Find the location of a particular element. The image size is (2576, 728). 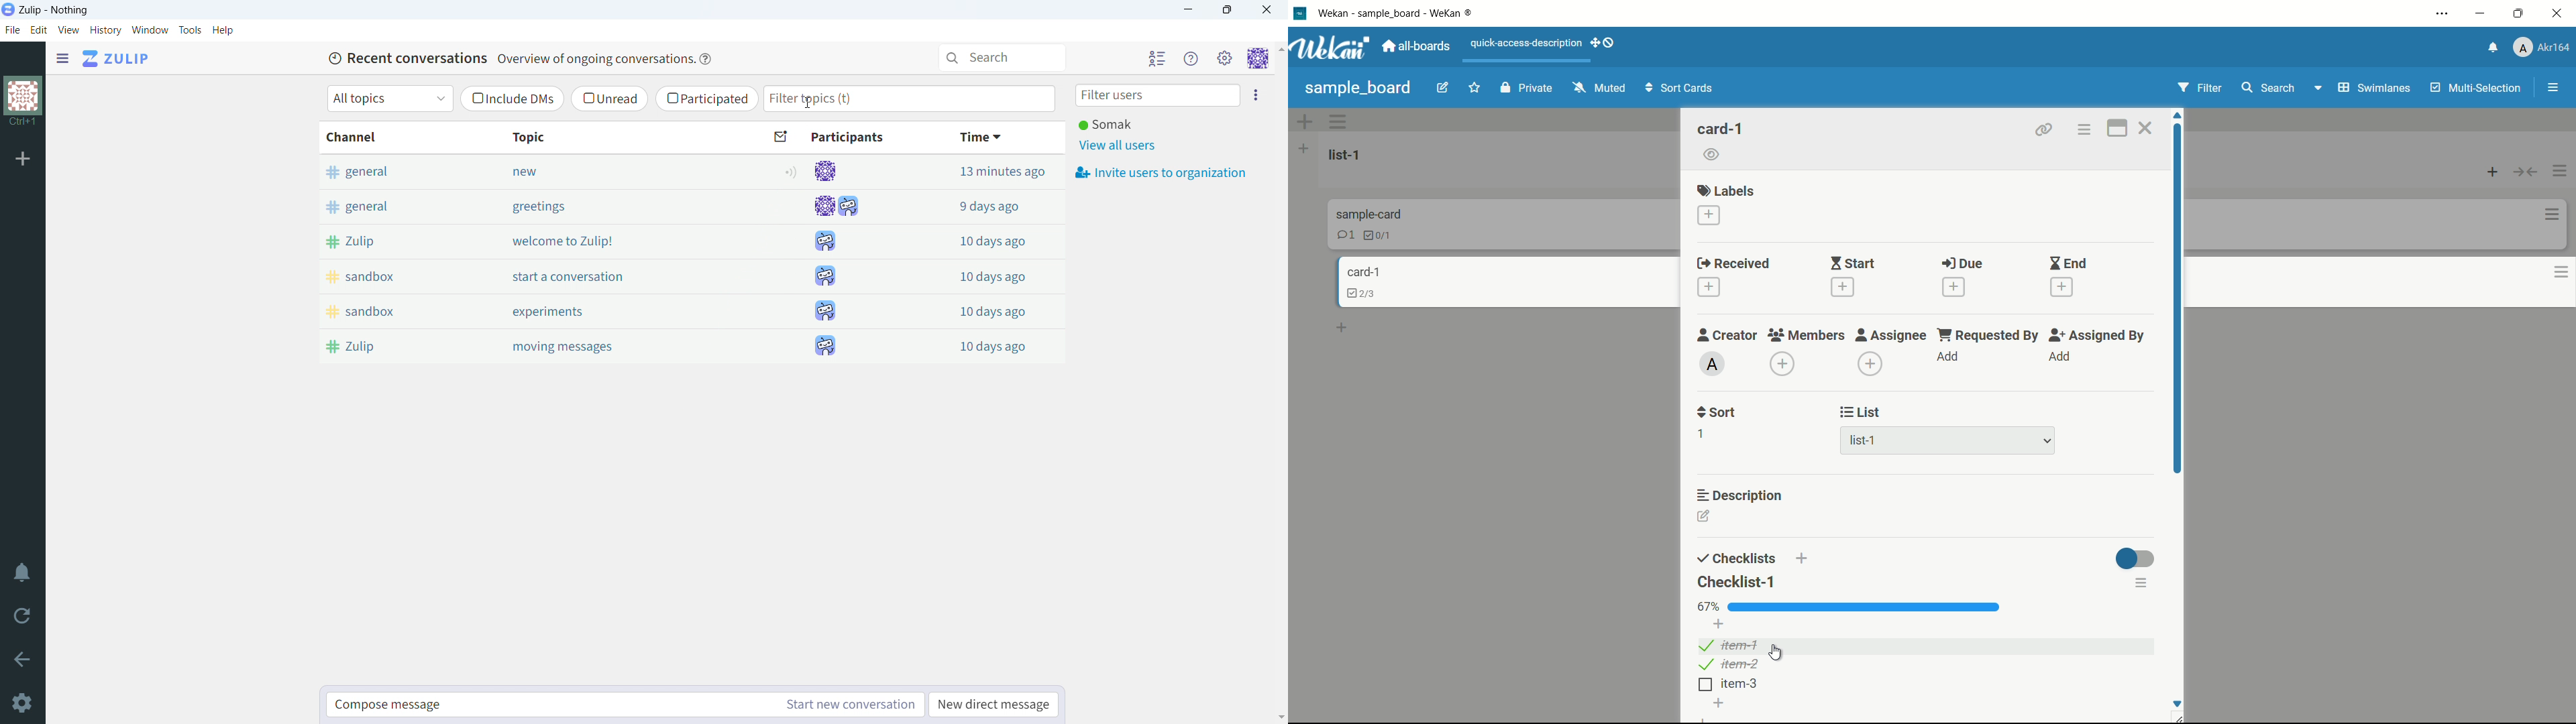

compose message is located at coordinates (549, 705).